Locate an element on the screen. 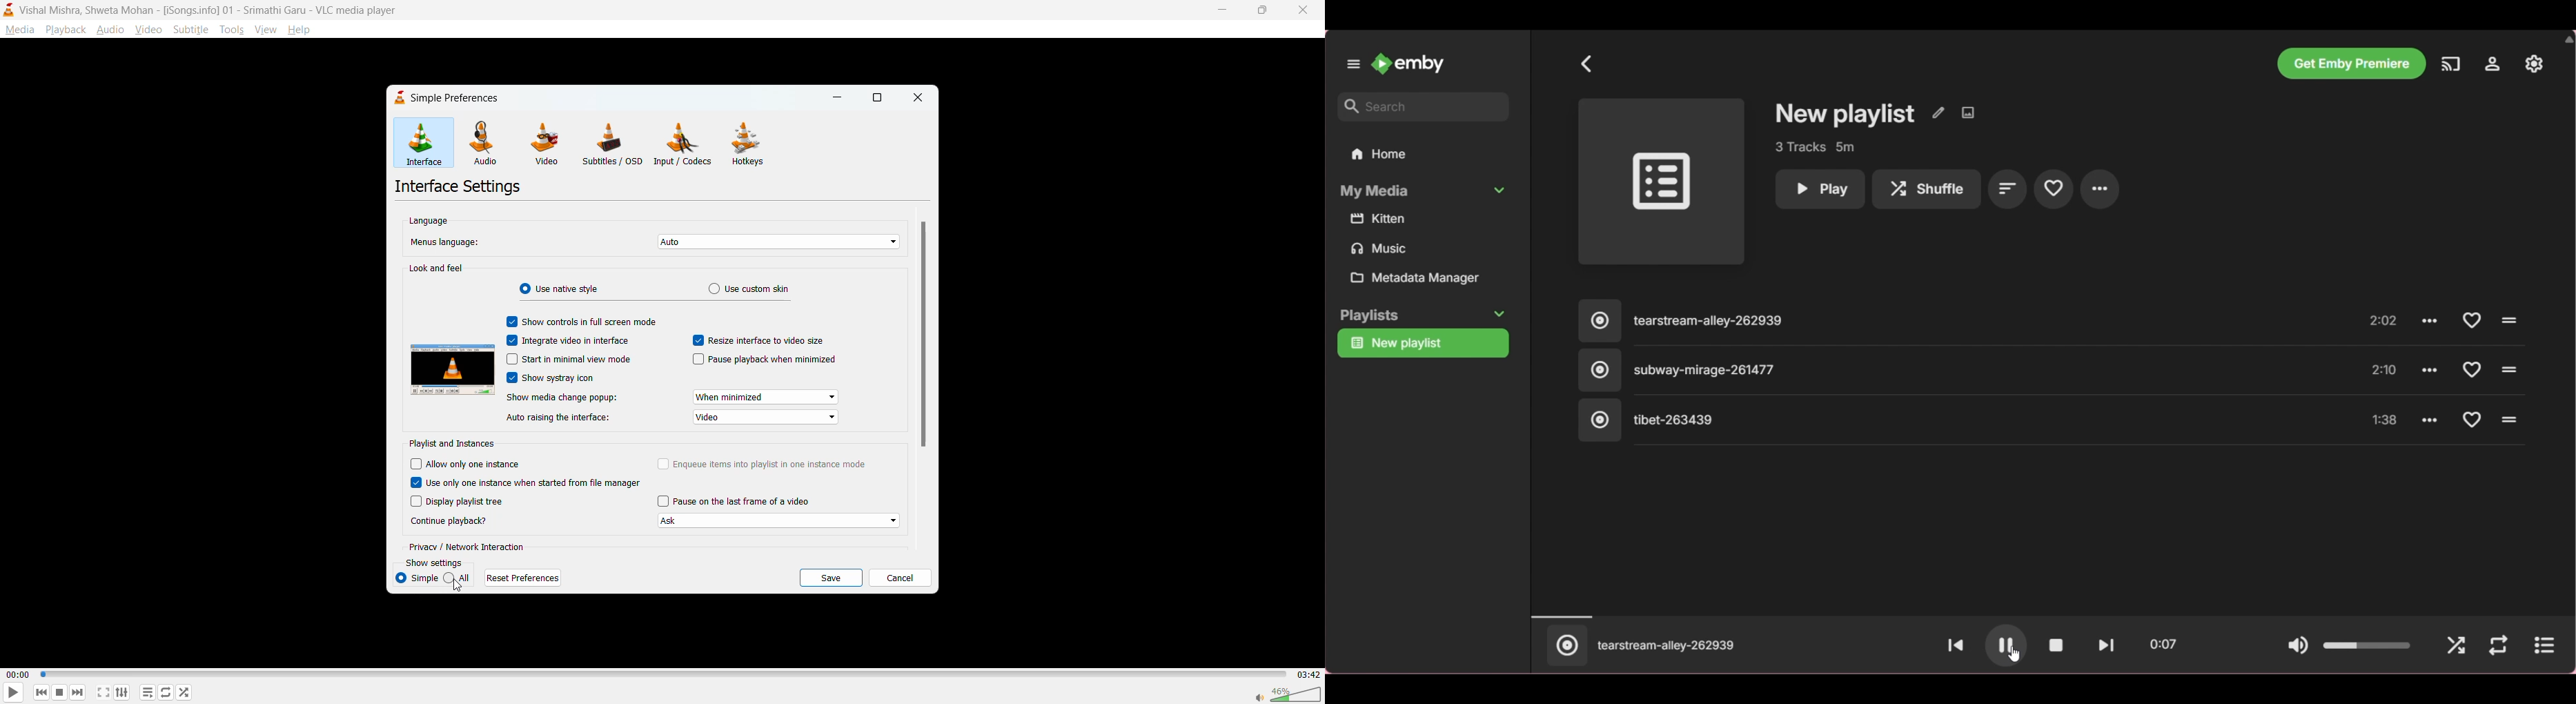 The height and width of the screenshot is (728, 2576). help is located at coordinates (302, 31).